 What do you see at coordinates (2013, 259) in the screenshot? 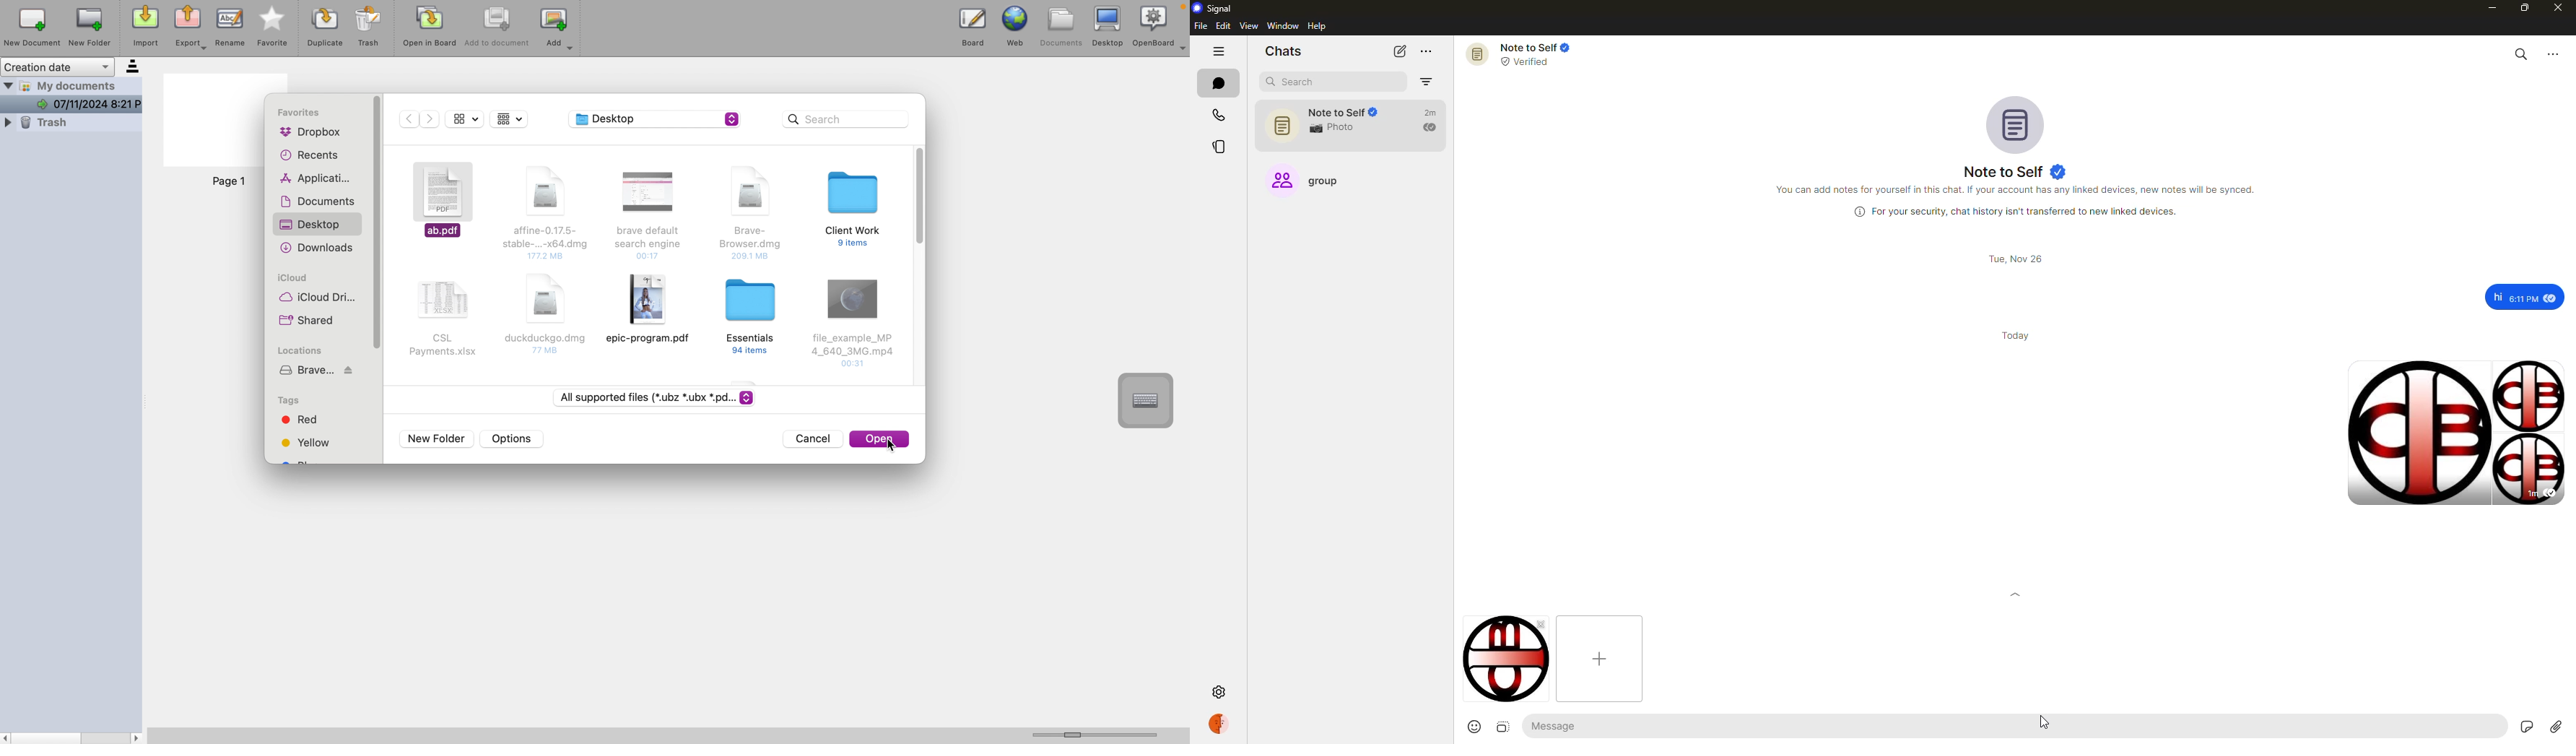
I see `date` at bounding box center [2013, 259].